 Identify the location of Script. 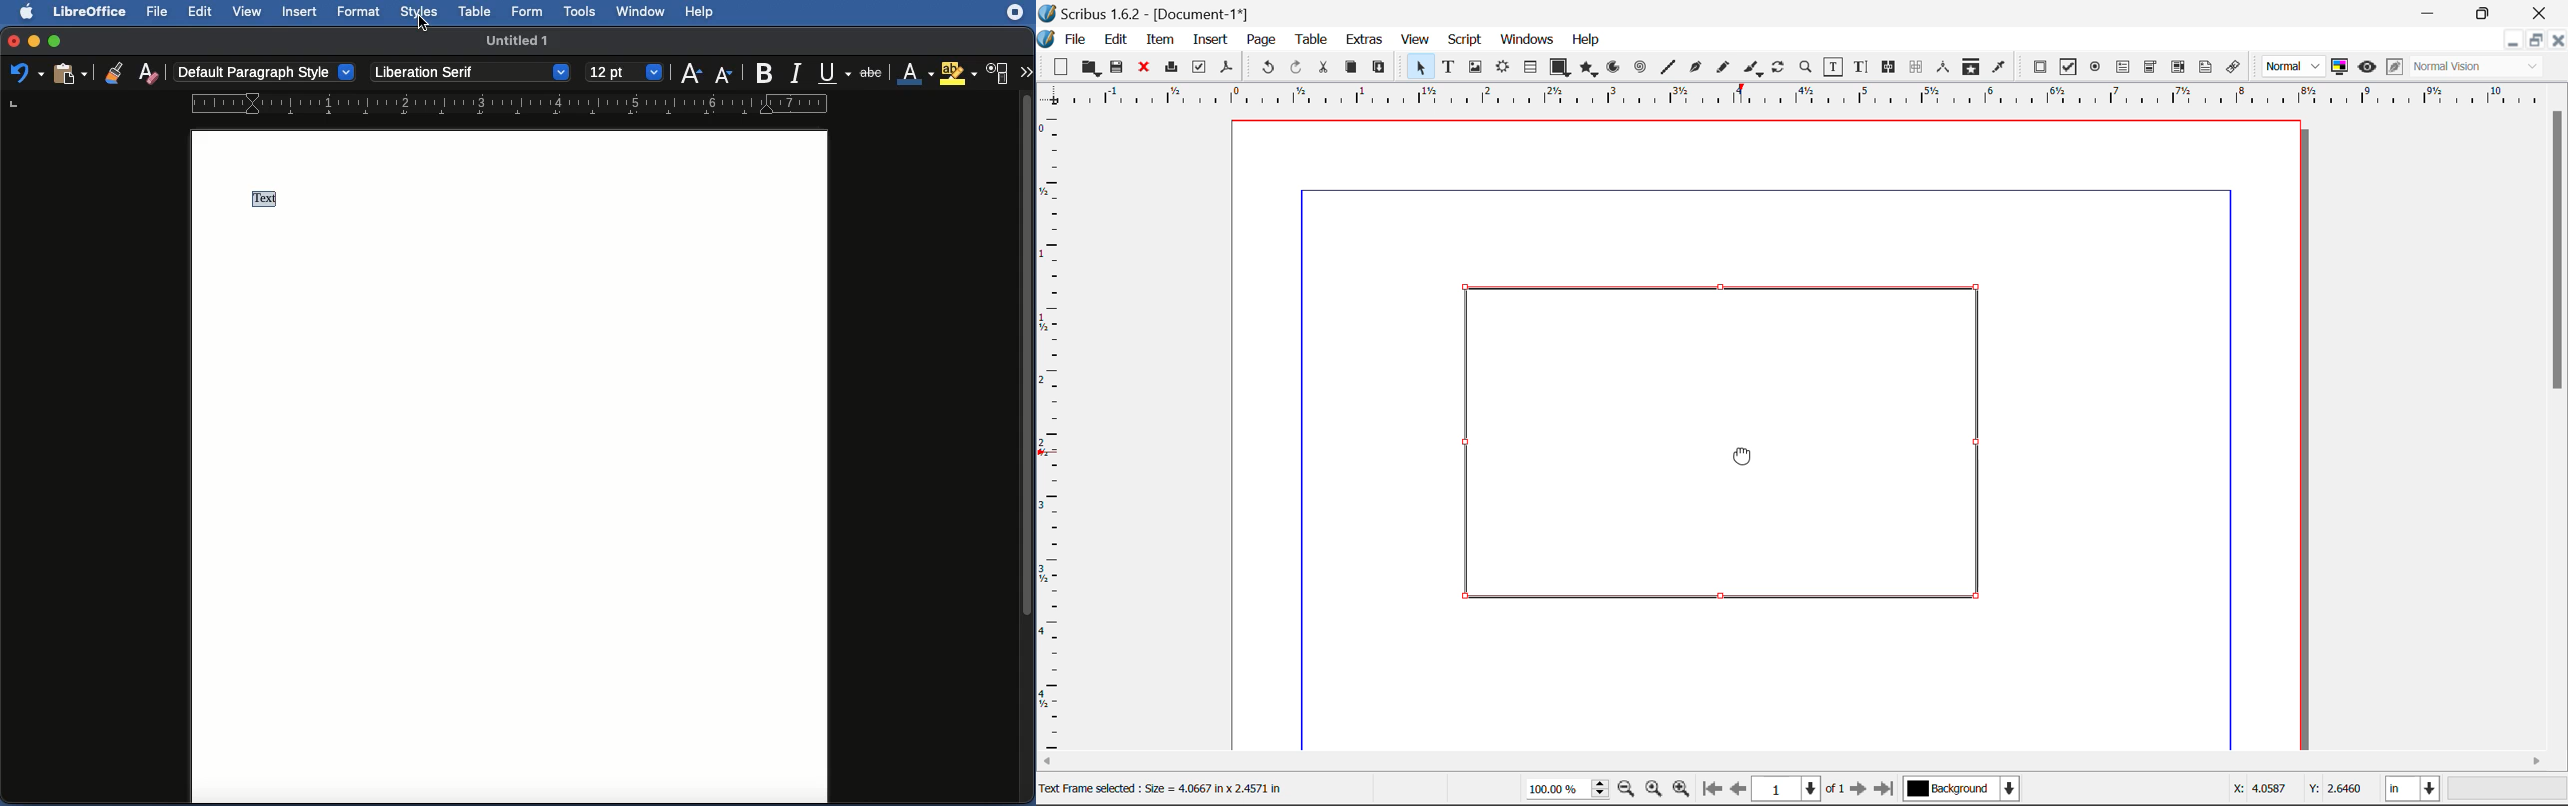
(1465, 41).